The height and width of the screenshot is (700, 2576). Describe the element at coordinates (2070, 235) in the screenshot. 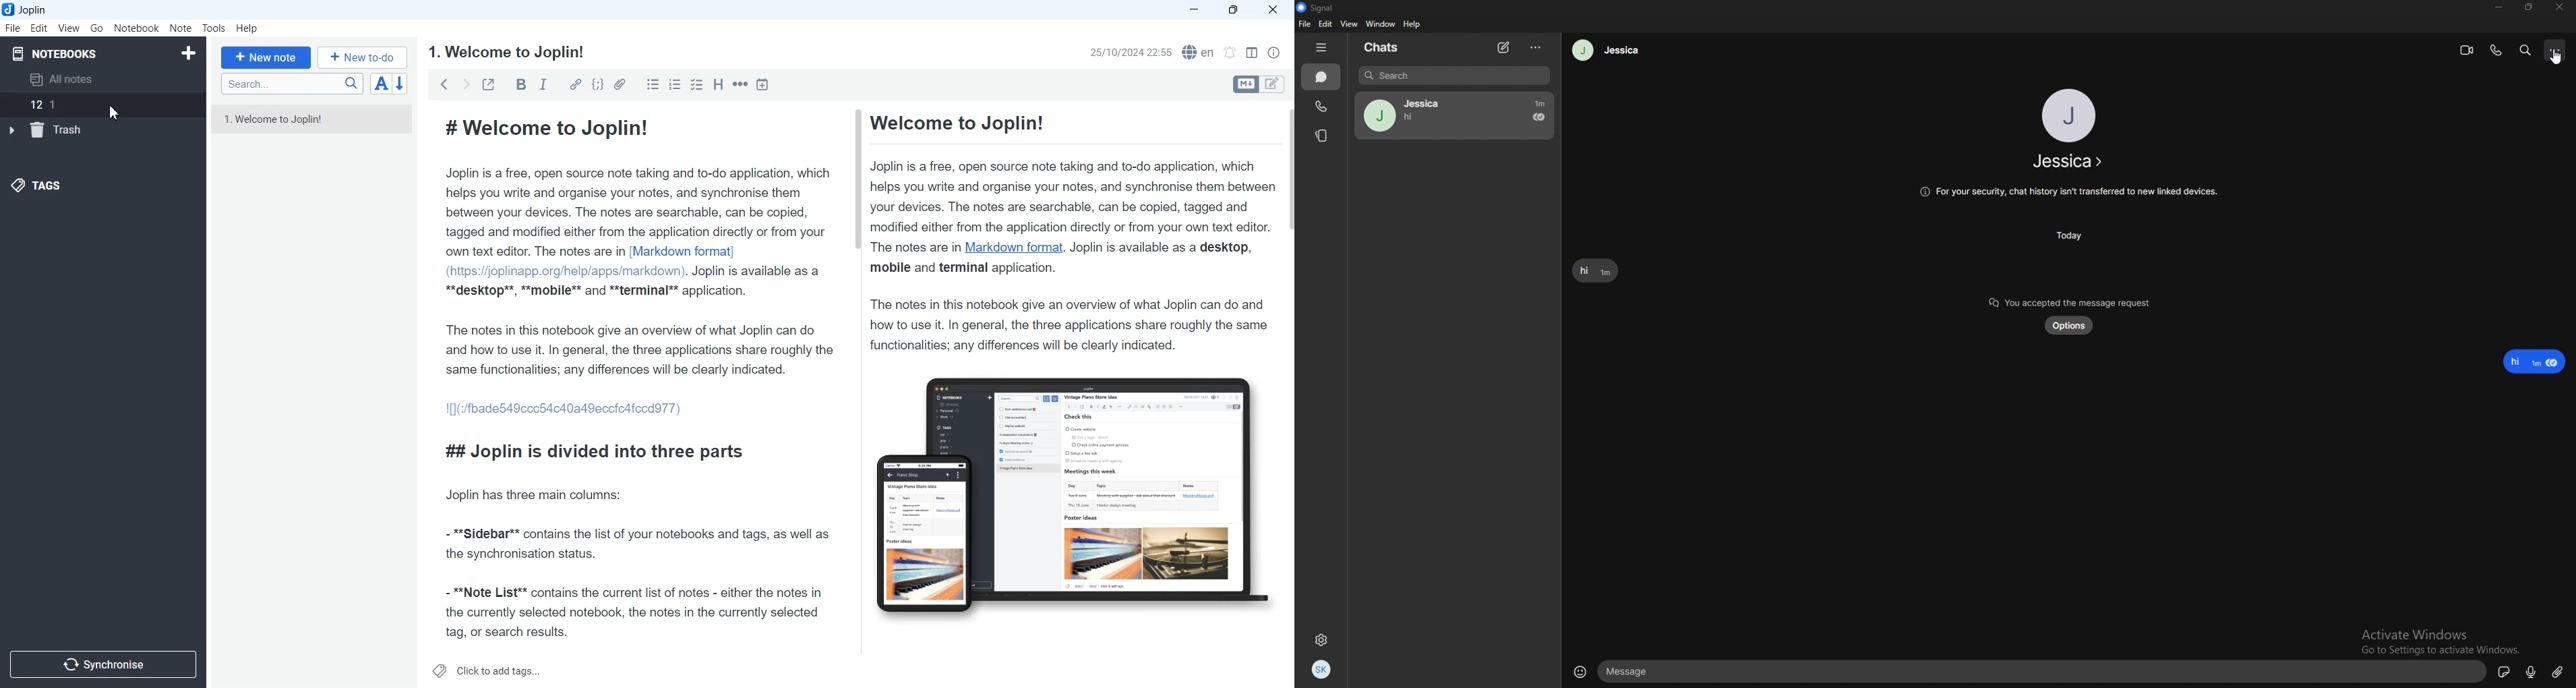

I see `today` at that location.